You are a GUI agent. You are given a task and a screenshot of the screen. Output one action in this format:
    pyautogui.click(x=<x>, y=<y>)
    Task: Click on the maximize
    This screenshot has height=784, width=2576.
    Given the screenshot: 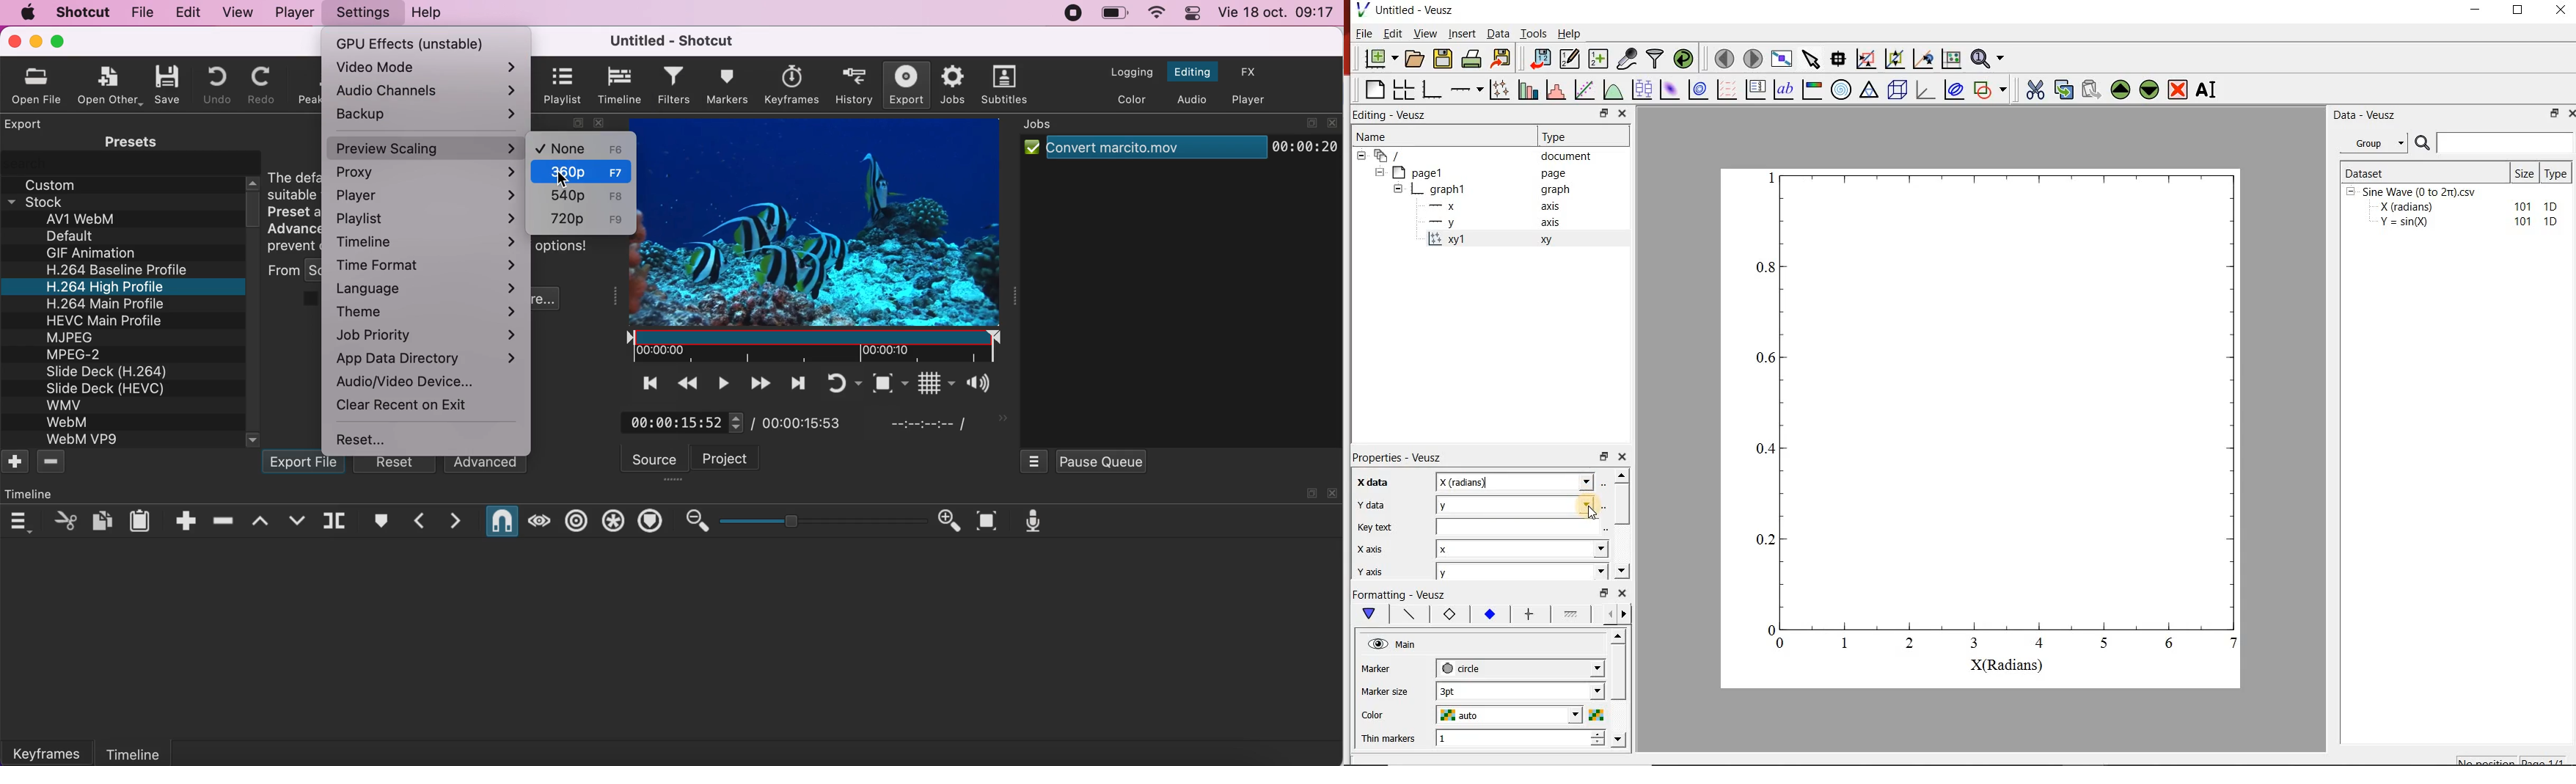 What is the action you would take?
    pyautogui.click(x=60, y=41)
    